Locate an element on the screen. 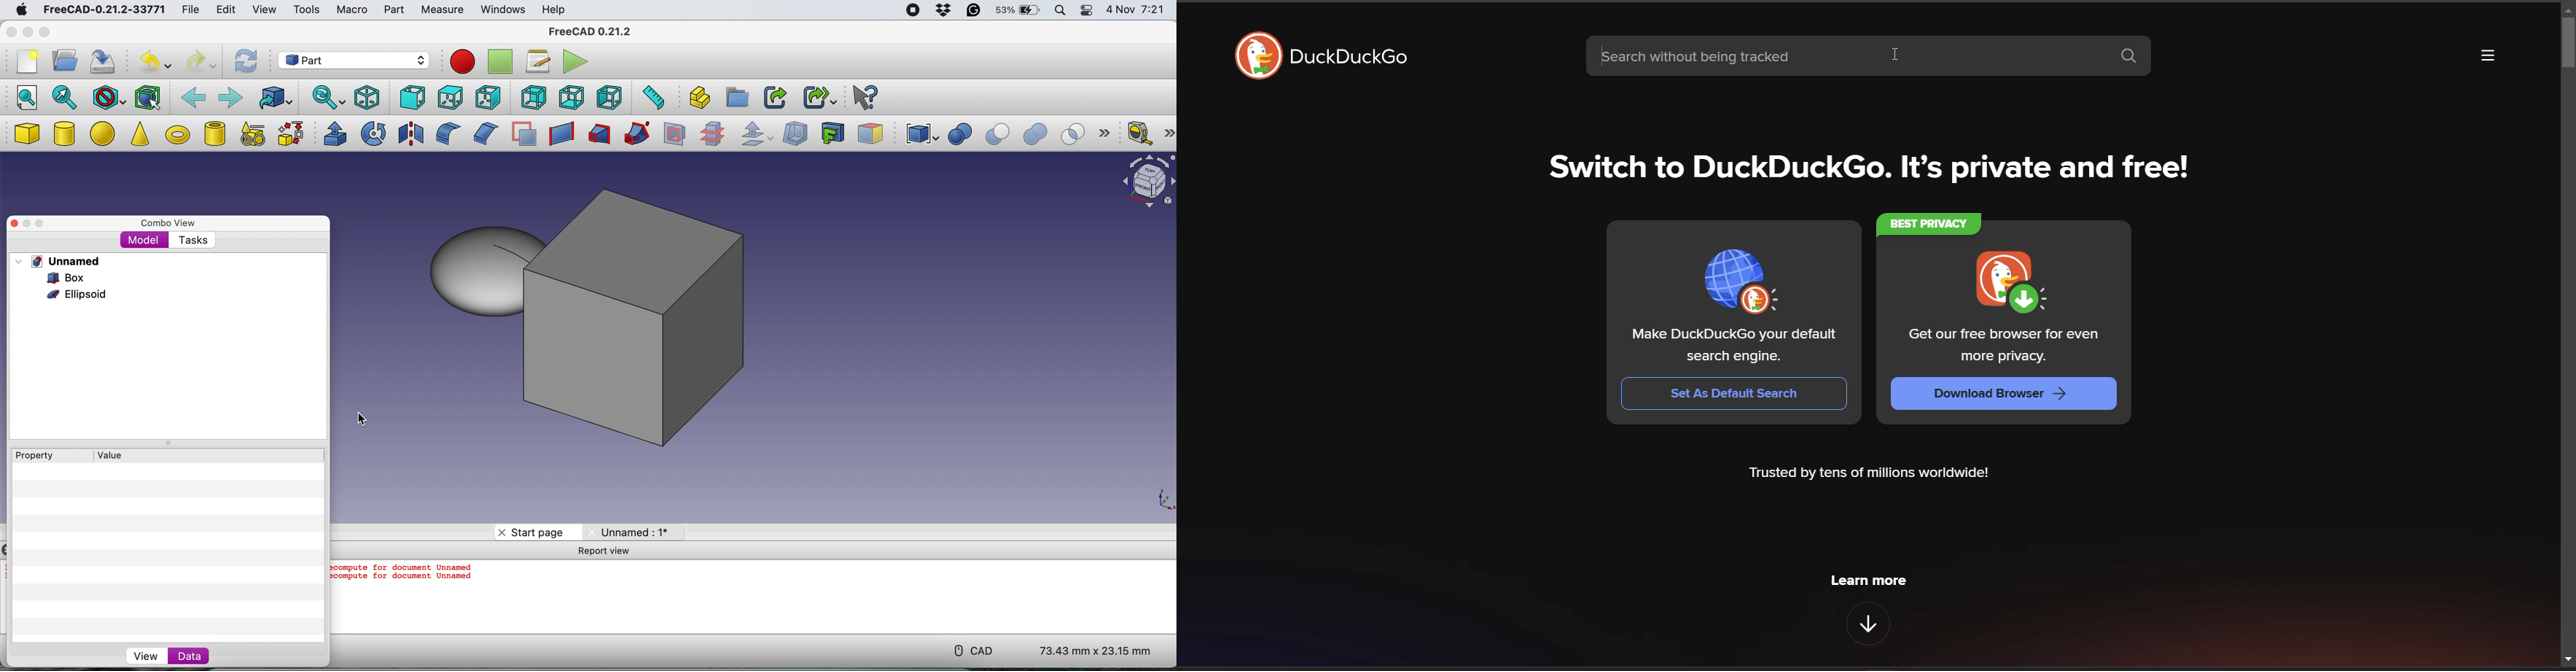 This screenshot has width=2576, height=672. Property is located at coordinates (38, 456).